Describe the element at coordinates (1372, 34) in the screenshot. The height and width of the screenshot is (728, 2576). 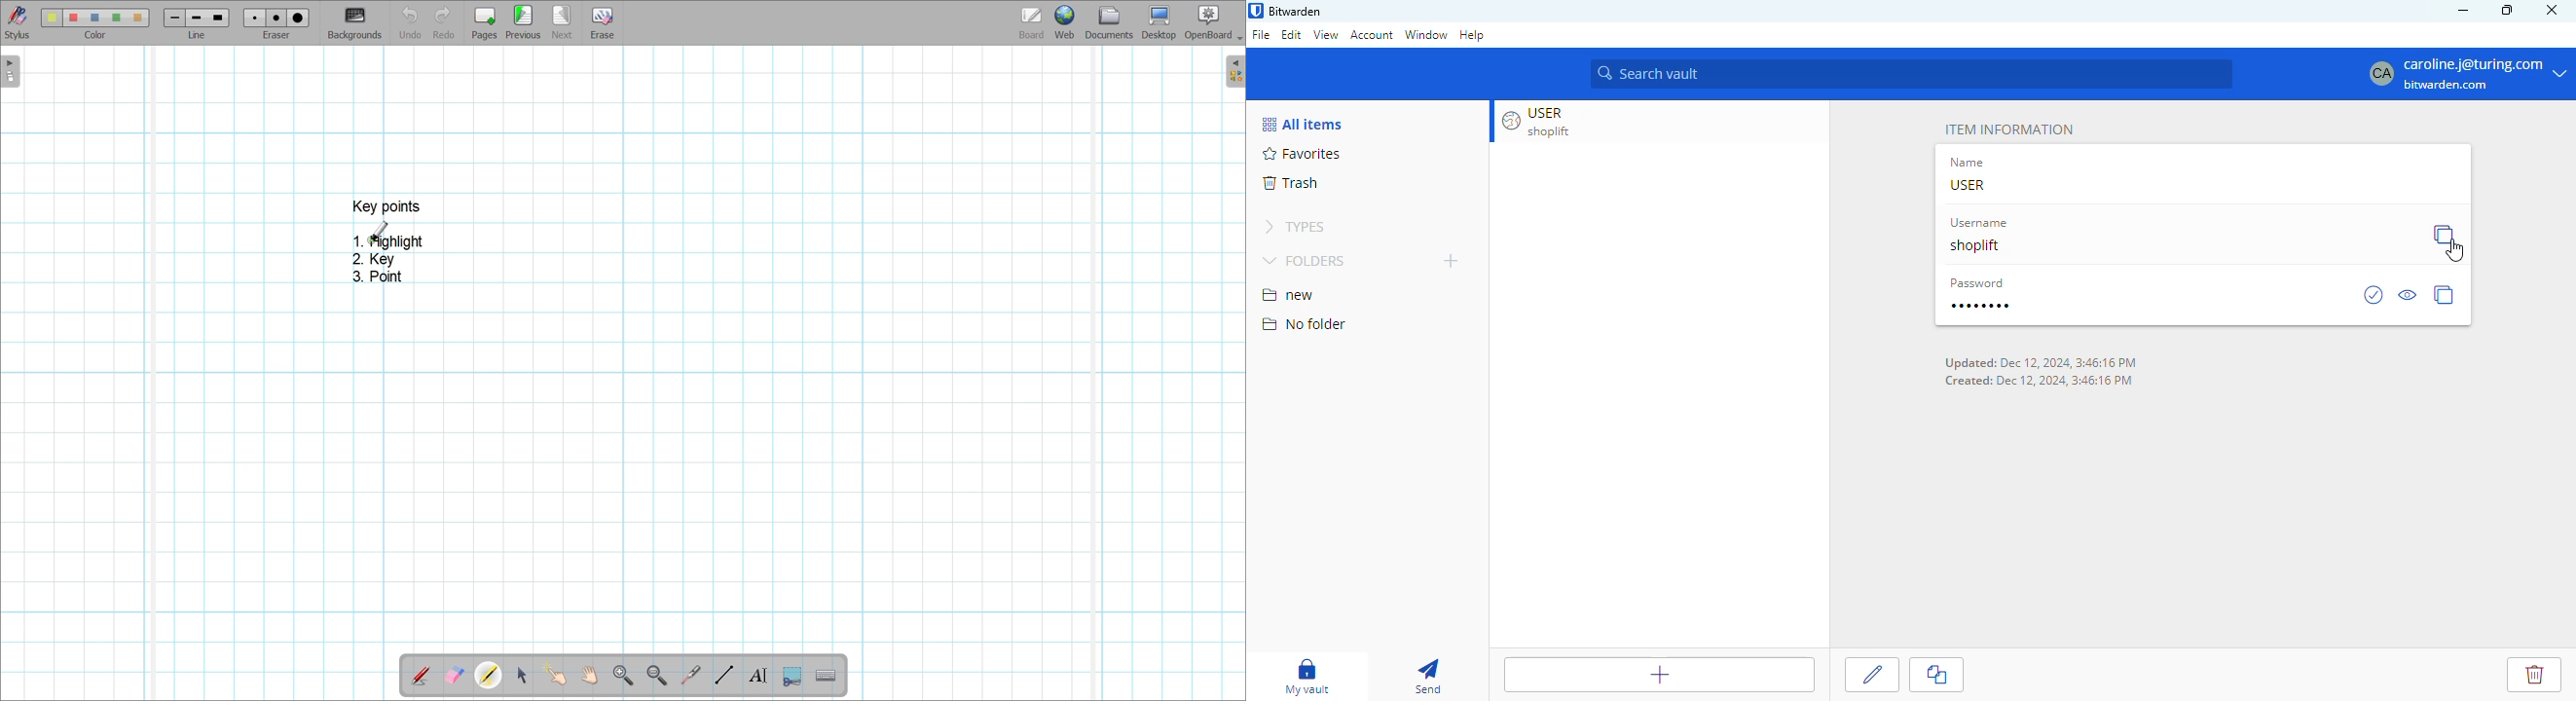
I see `account` at that location.